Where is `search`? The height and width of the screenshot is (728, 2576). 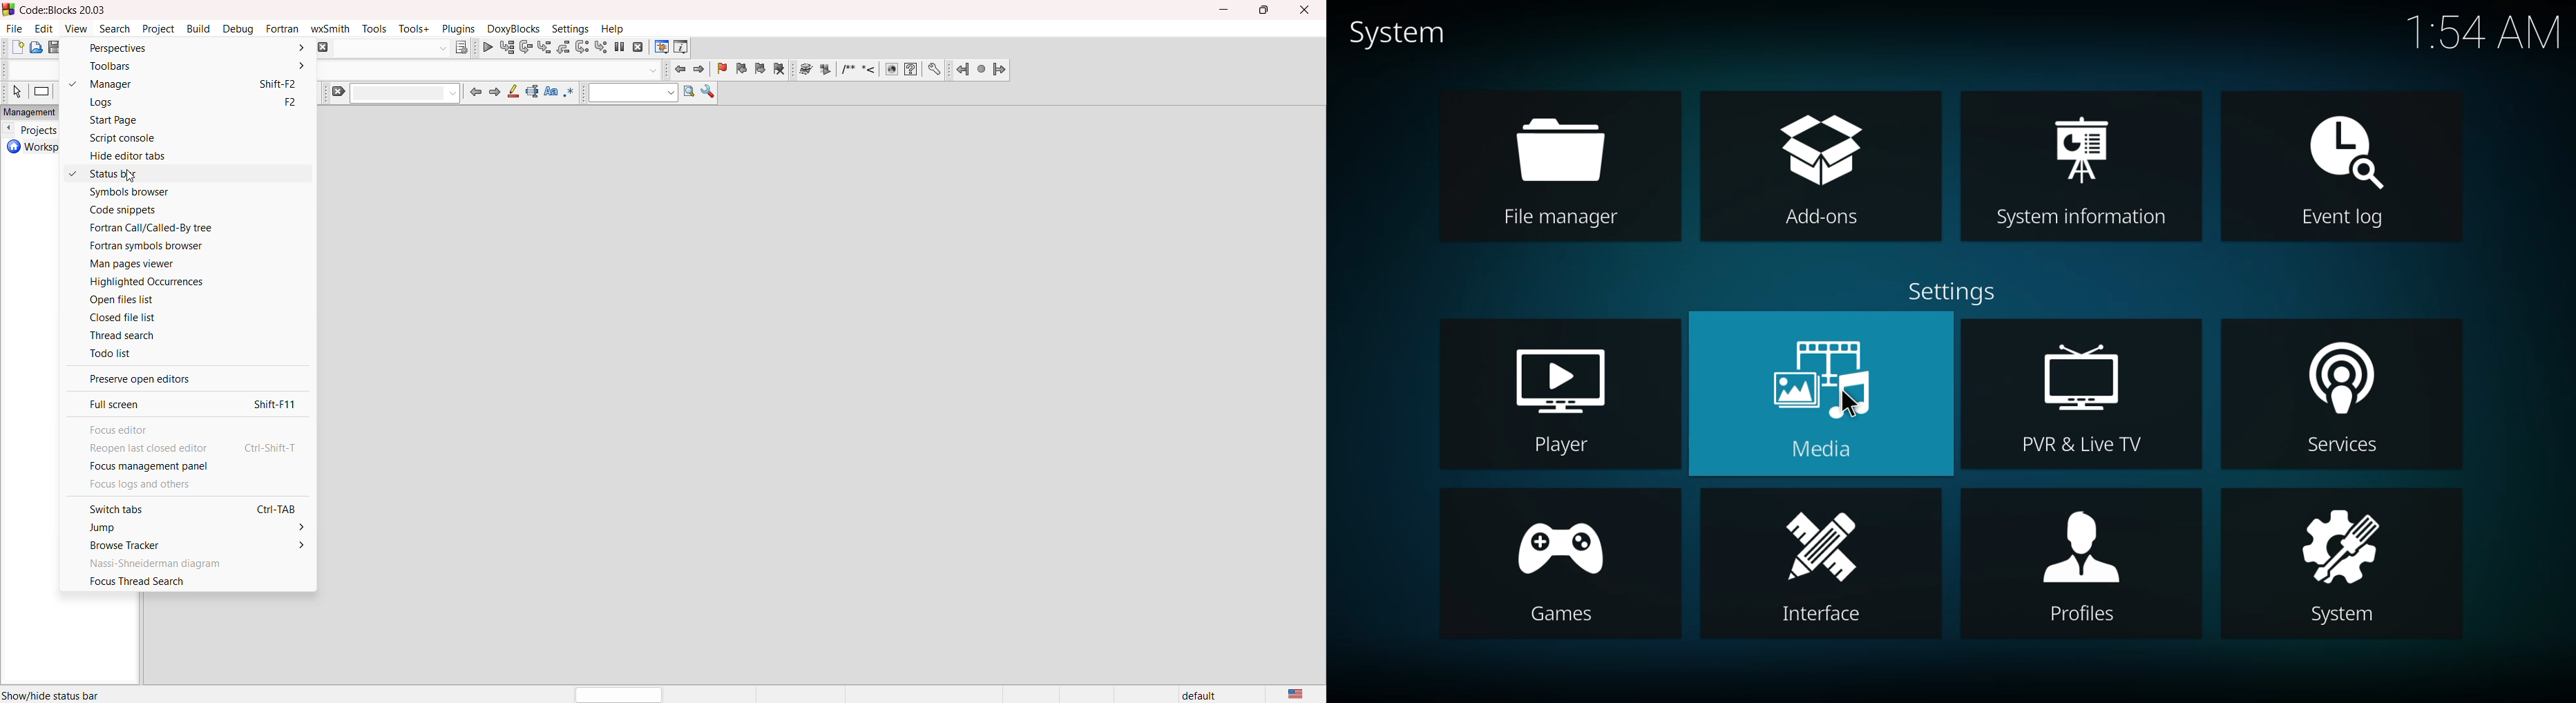
search is located at coordinates (116, 29).